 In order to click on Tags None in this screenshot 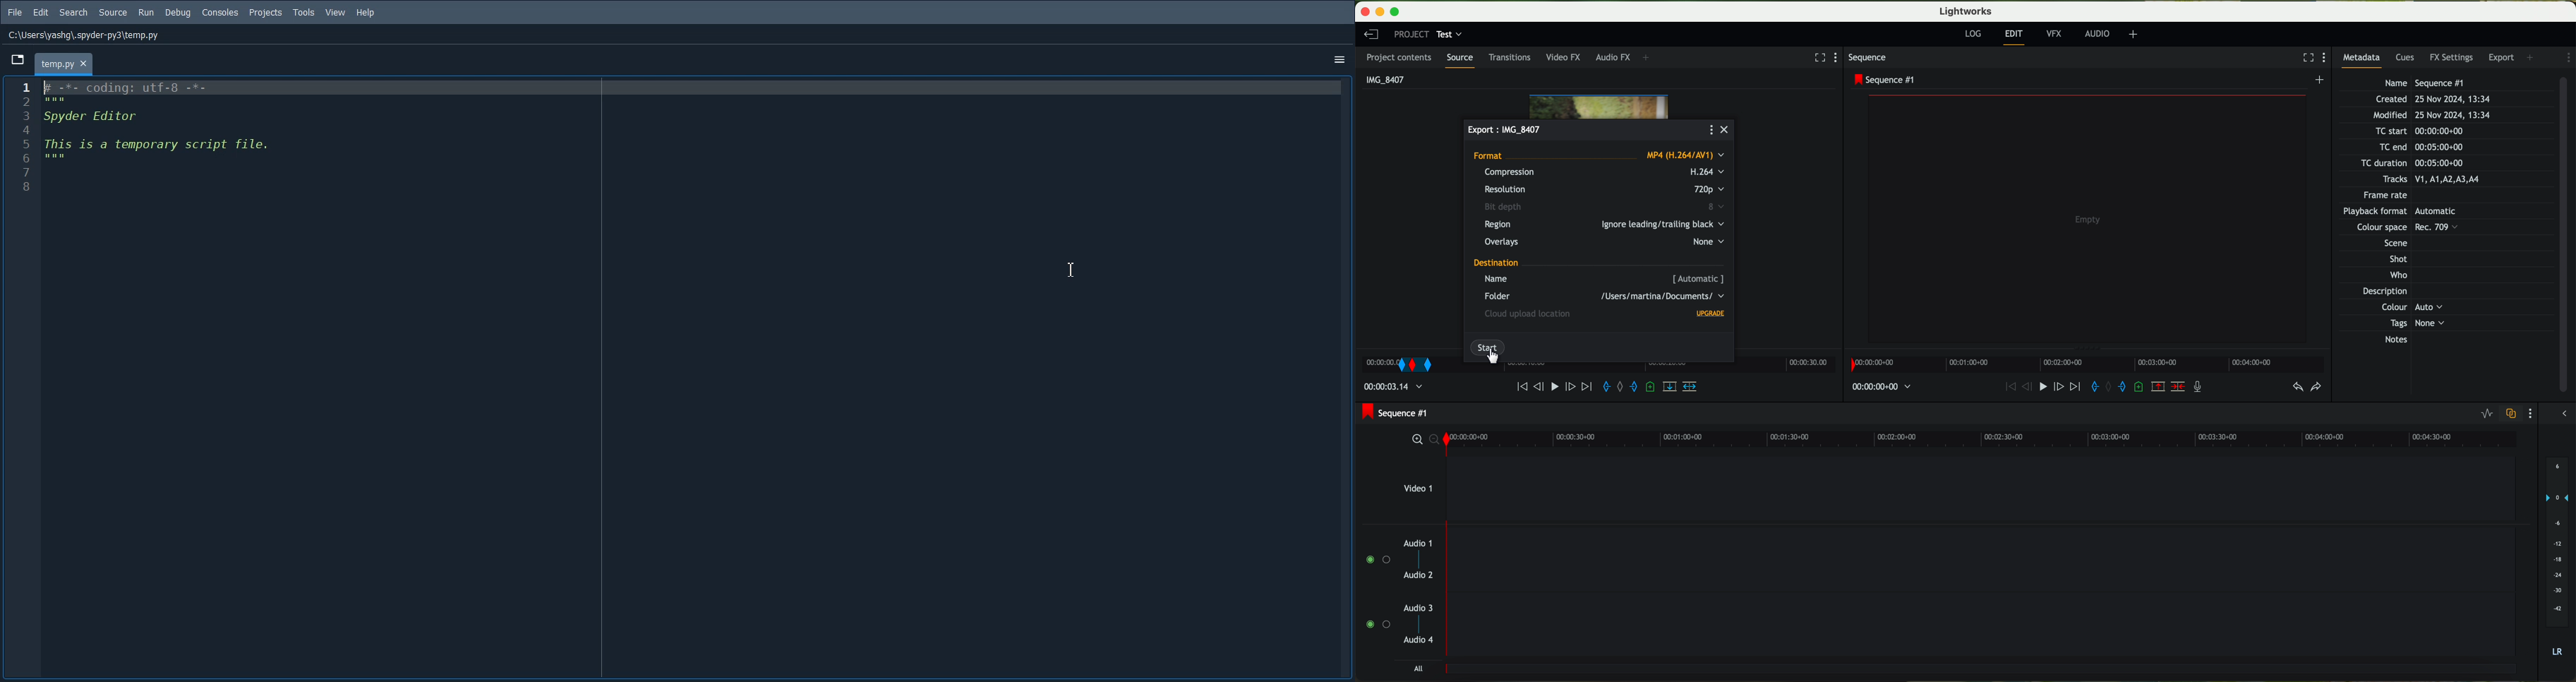, I will do `click(2415, 323)`.